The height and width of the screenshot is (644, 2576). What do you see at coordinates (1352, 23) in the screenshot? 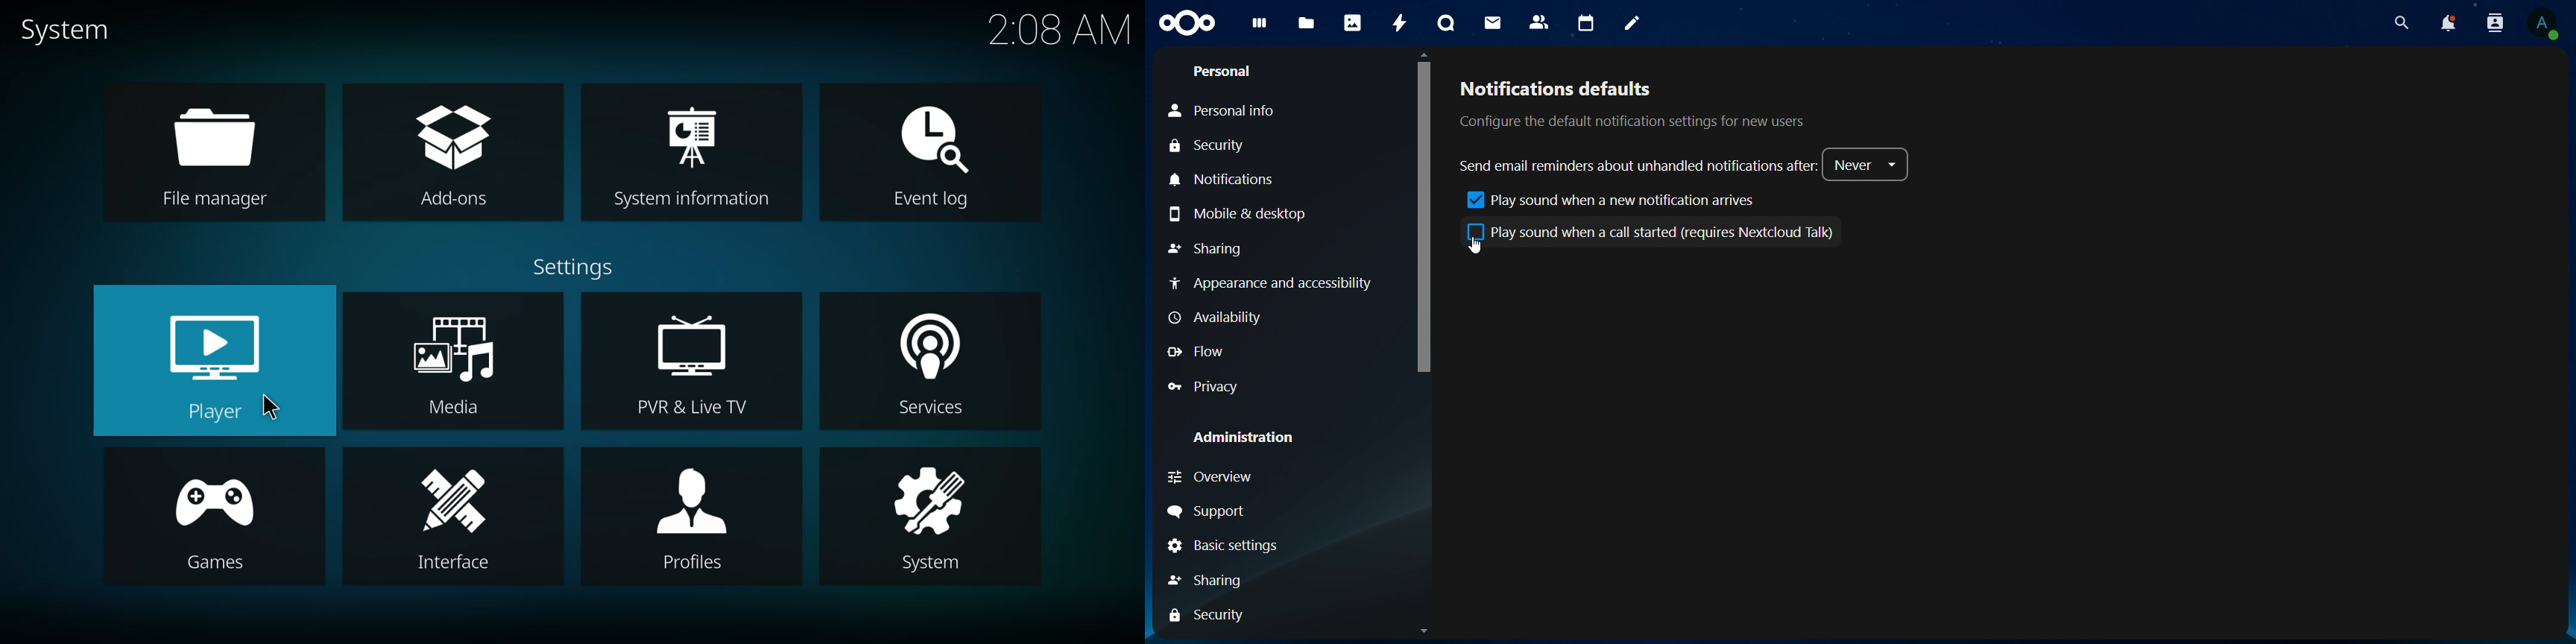
I see `photos` at bounding box center [1352, 23].